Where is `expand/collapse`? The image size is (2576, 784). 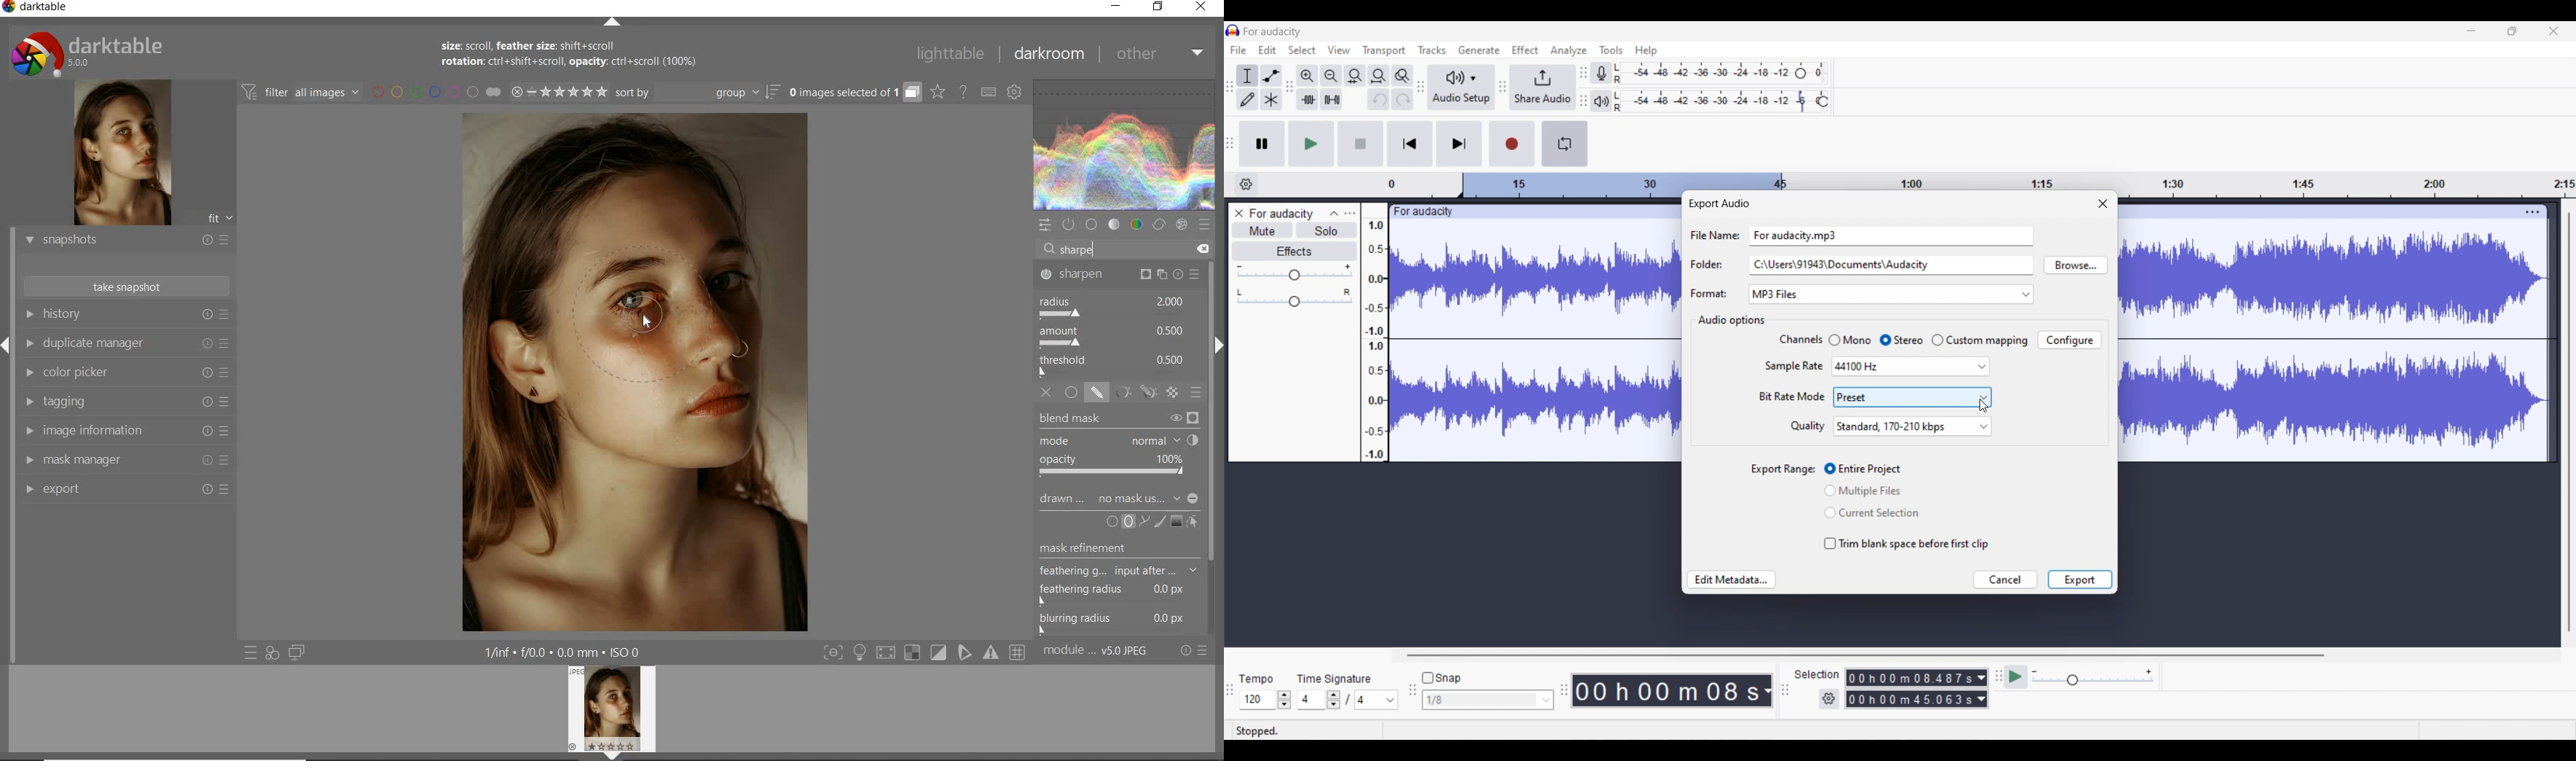
expand/collapse is located at coordinates (613, 25).